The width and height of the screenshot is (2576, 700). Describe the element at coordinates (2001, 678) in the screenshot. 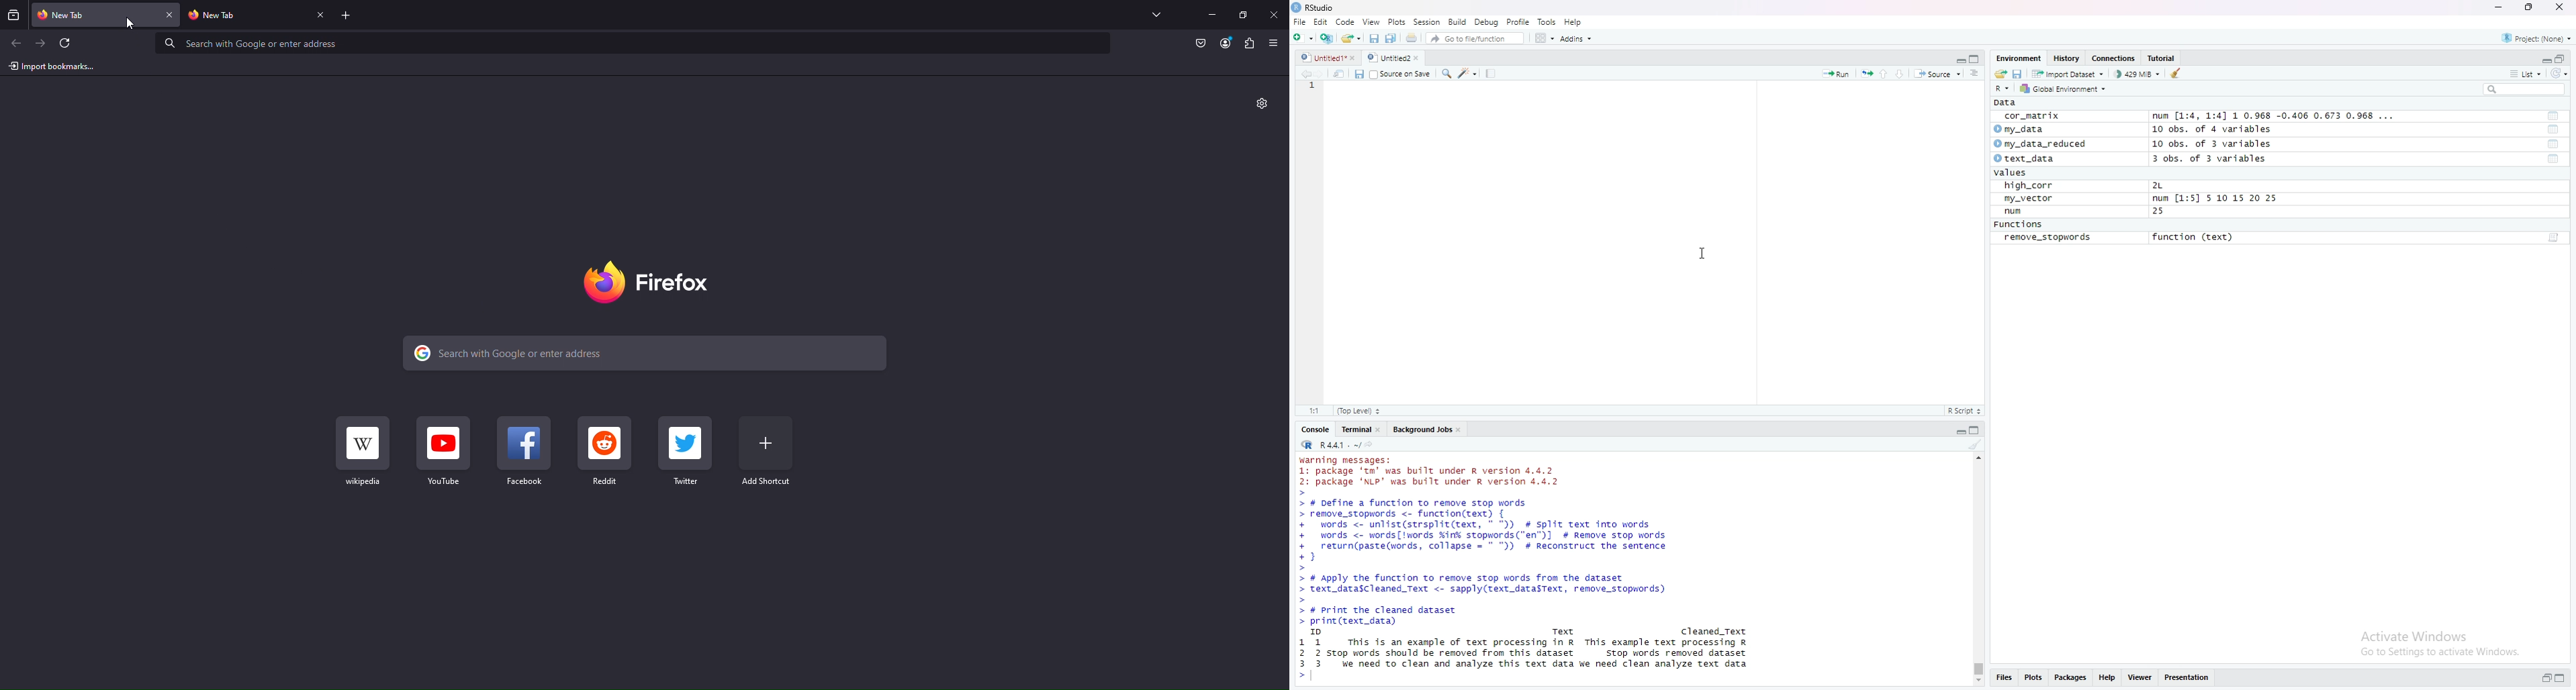

I see `Files` at that location.